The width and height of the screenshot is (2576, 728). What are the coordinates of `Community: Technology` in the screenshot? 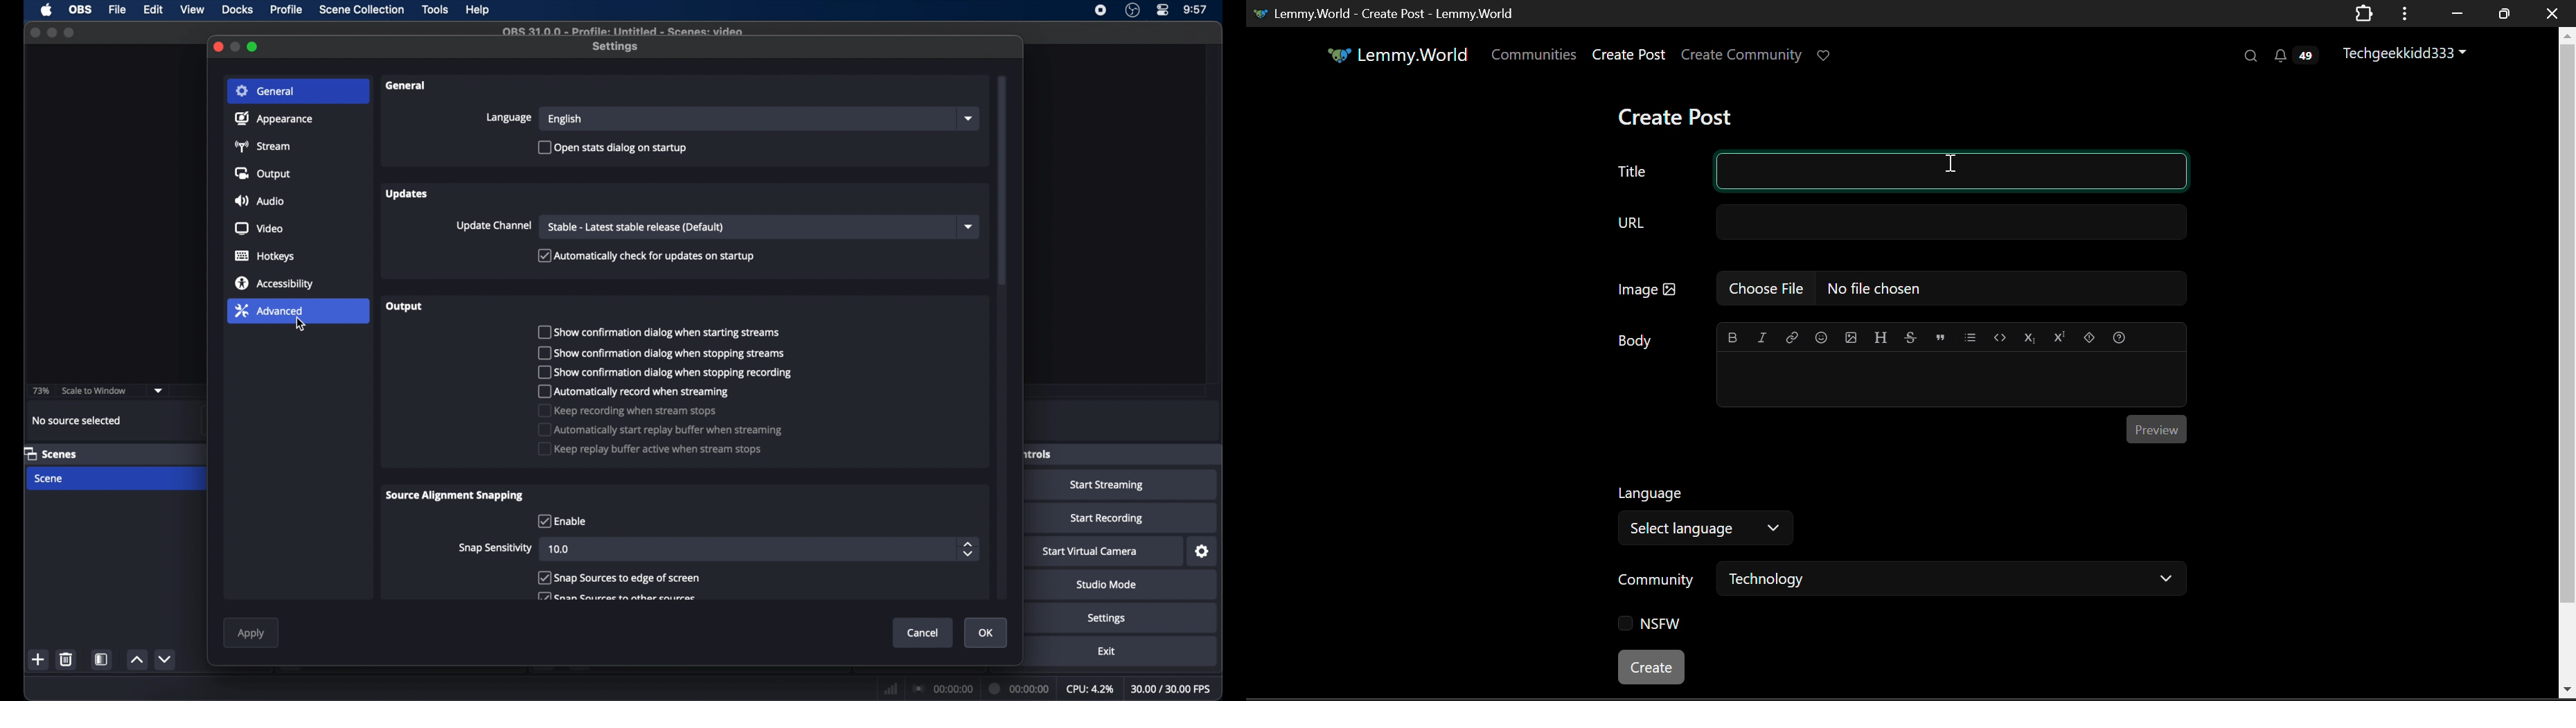 It's located at (1898, 583).